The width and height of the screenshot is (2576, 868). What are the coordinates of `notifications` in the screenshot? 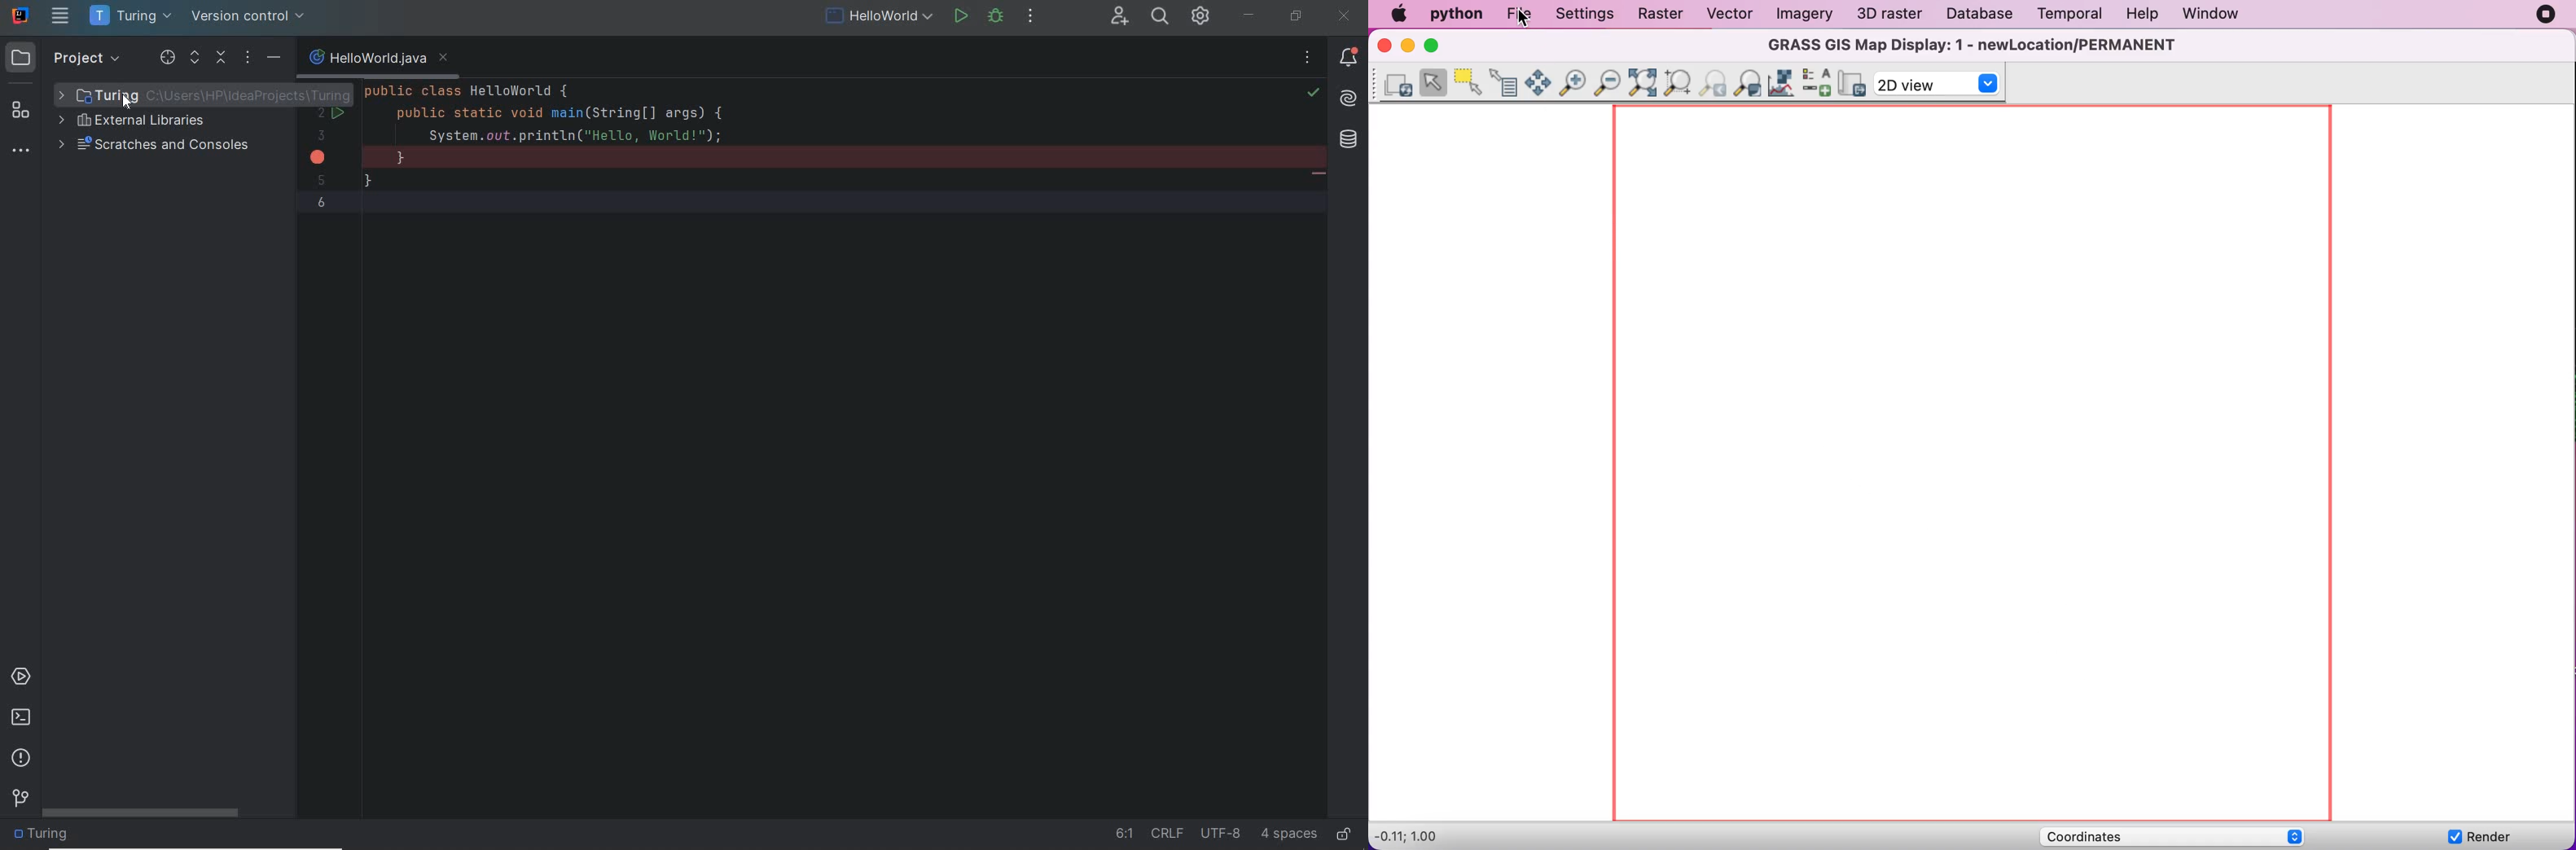 It's located at (1345, 59).